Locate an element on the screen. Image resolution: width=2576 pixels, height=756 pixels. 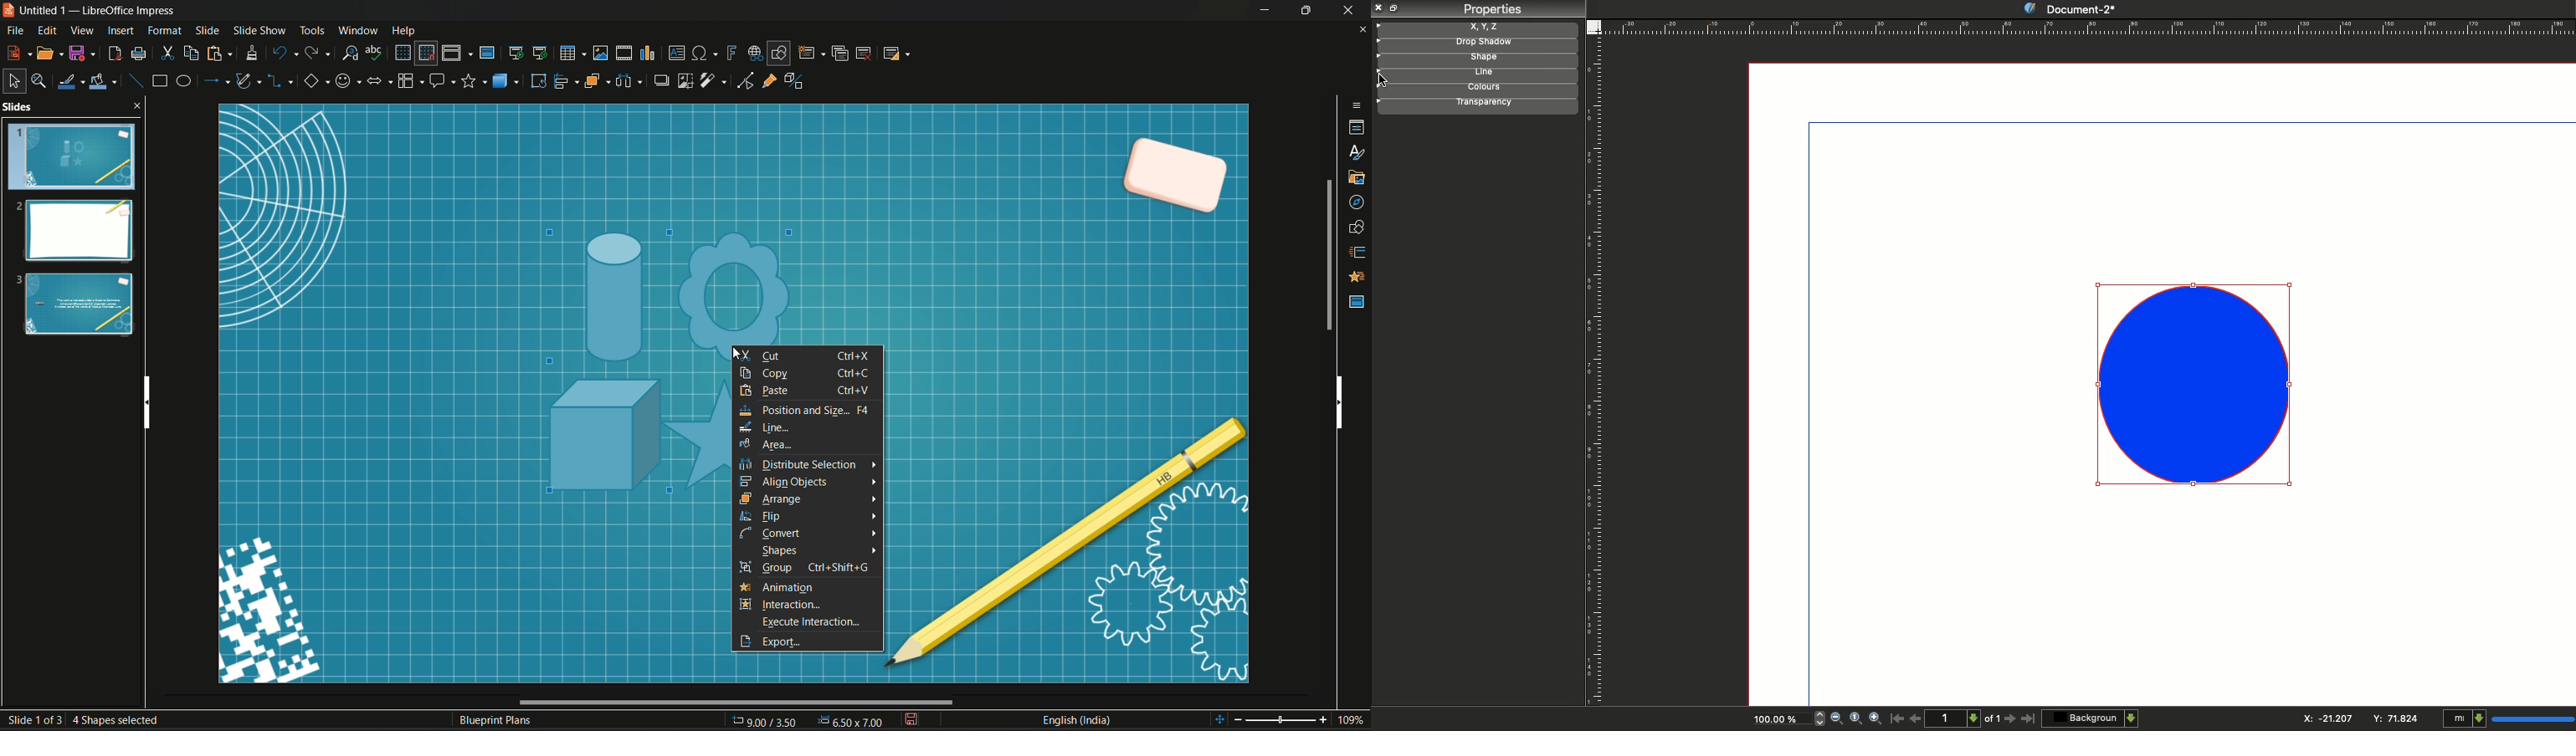
paste is located at coordinates (809, 390).